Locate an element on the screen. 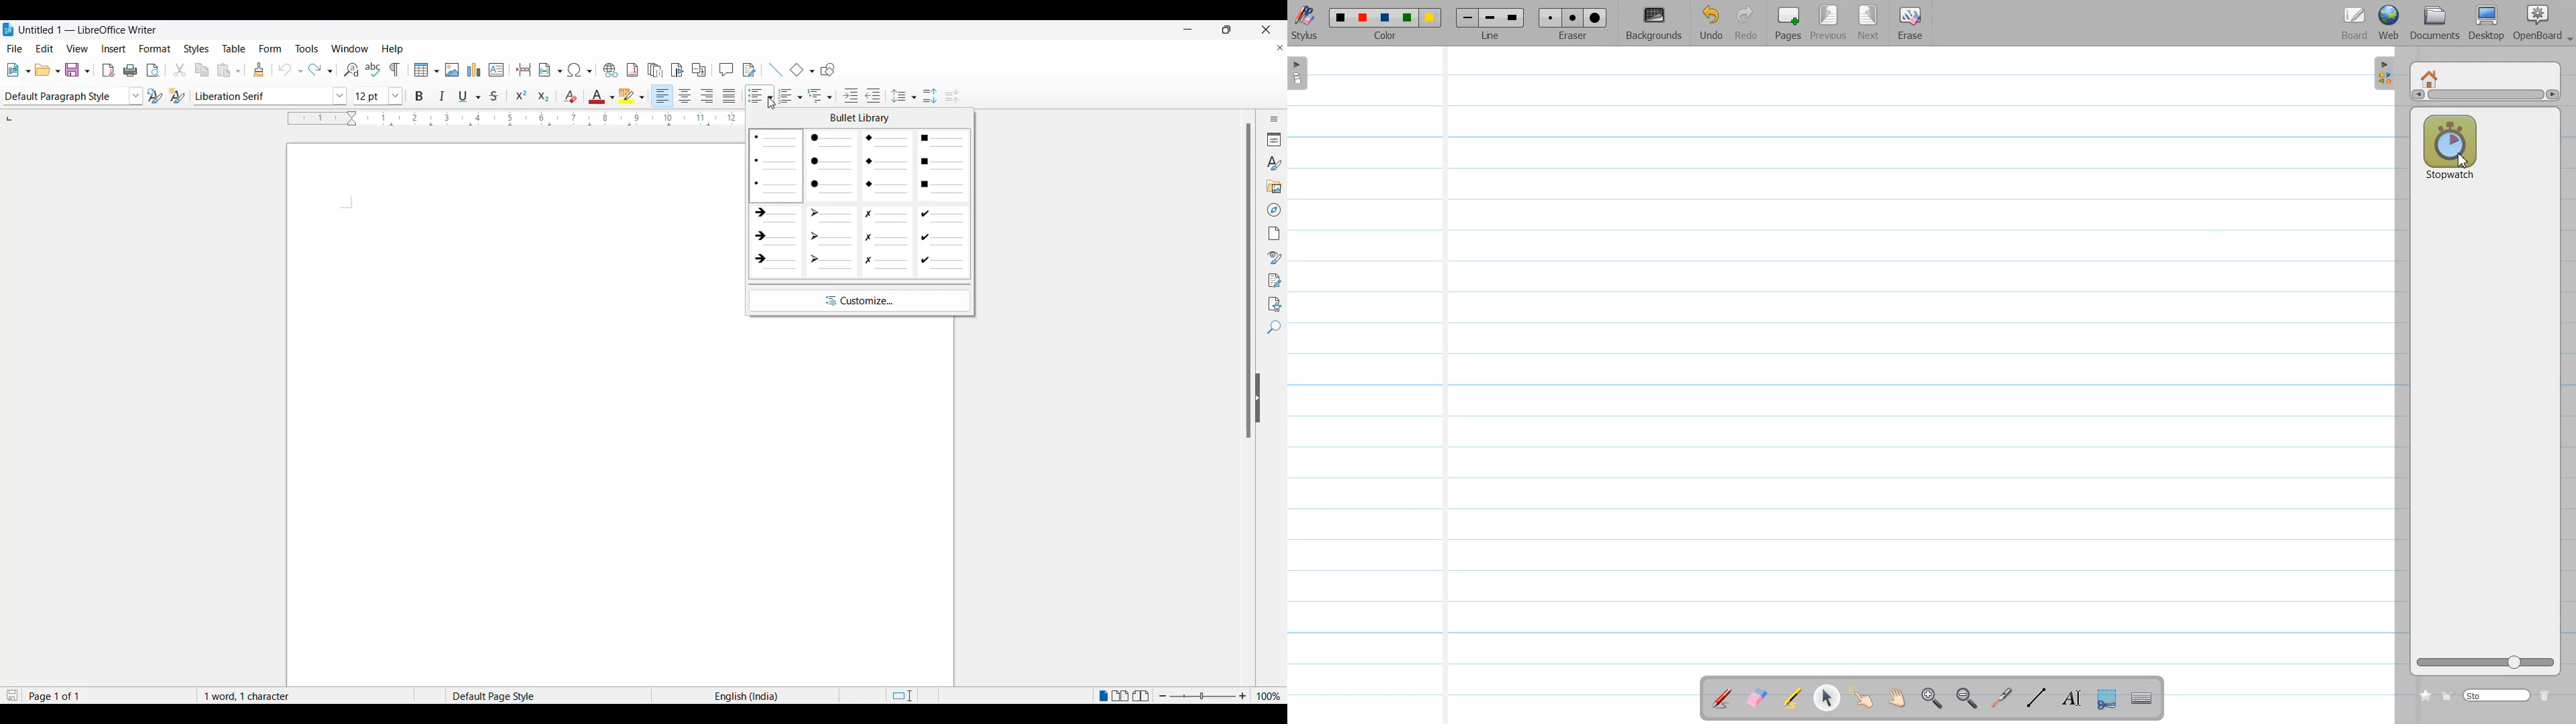  Manage changes is located at coordinates (1275, 279).